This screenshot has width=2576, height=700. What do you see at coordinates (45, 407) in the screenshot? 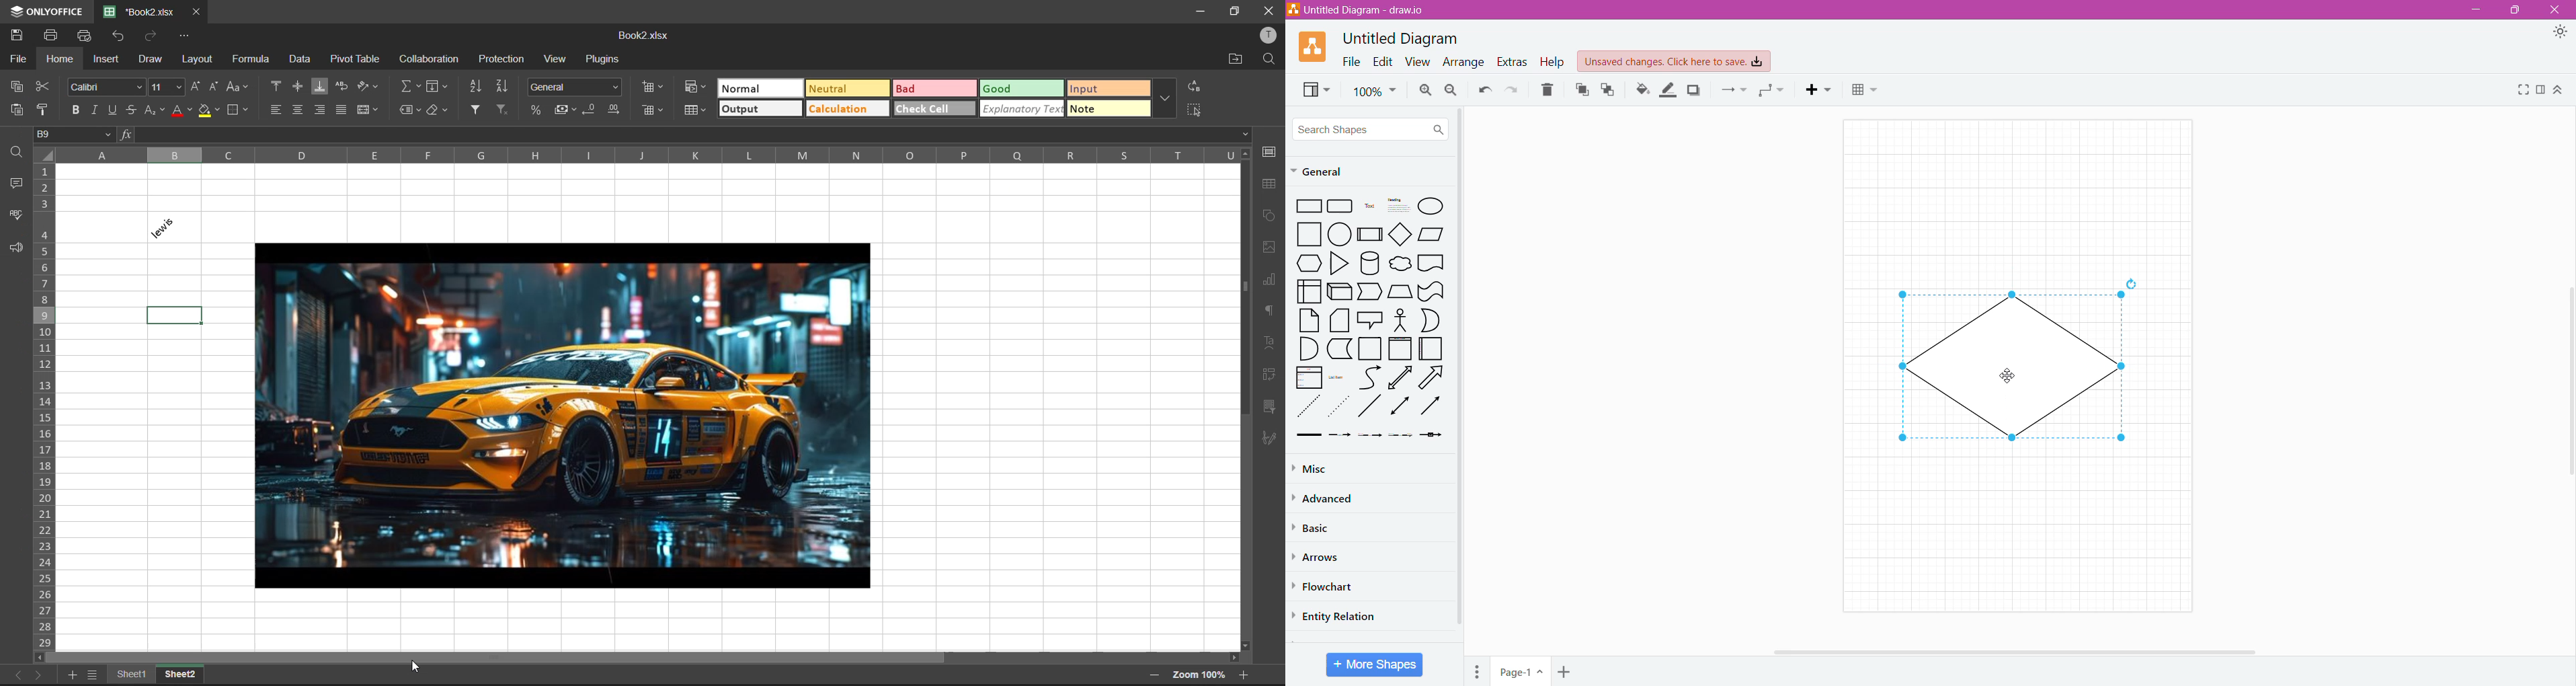
I see `row numbers` at bounding box center [45, 407].